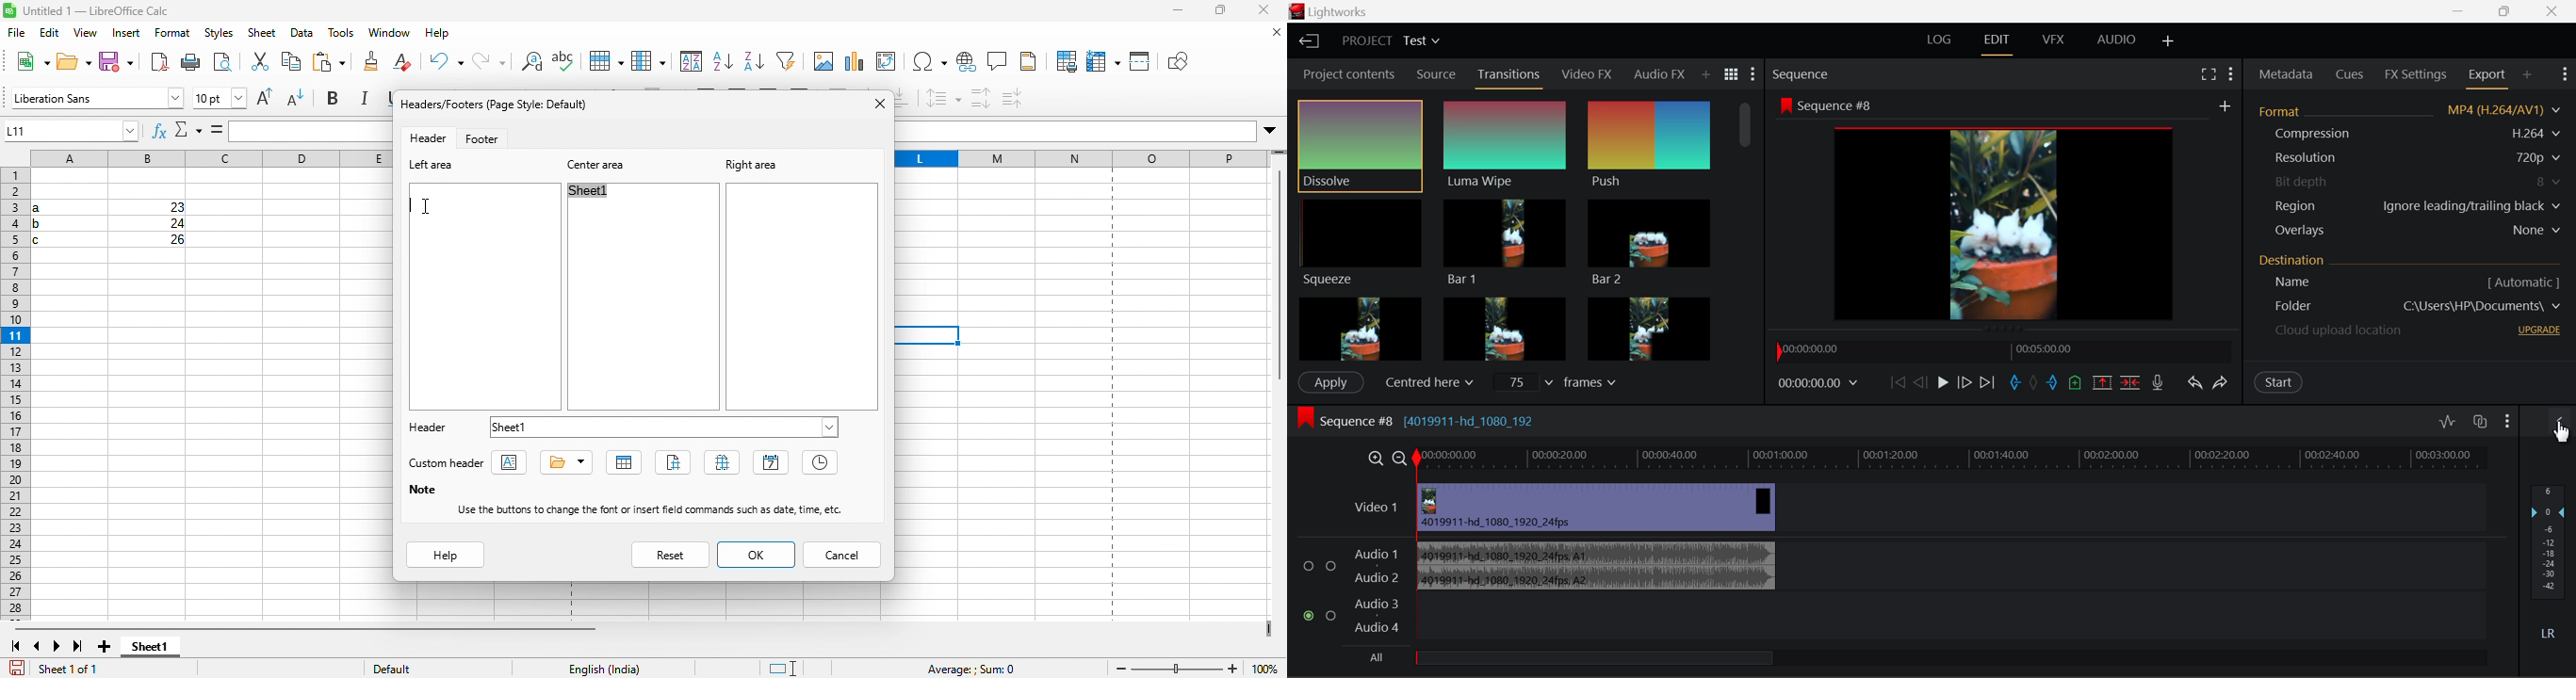 The width and height of the screenshot is (2576, 700). Describe the element at coordinates (2004, 352) in the screenshot. I see `Project Timeline Navigator` at that location.